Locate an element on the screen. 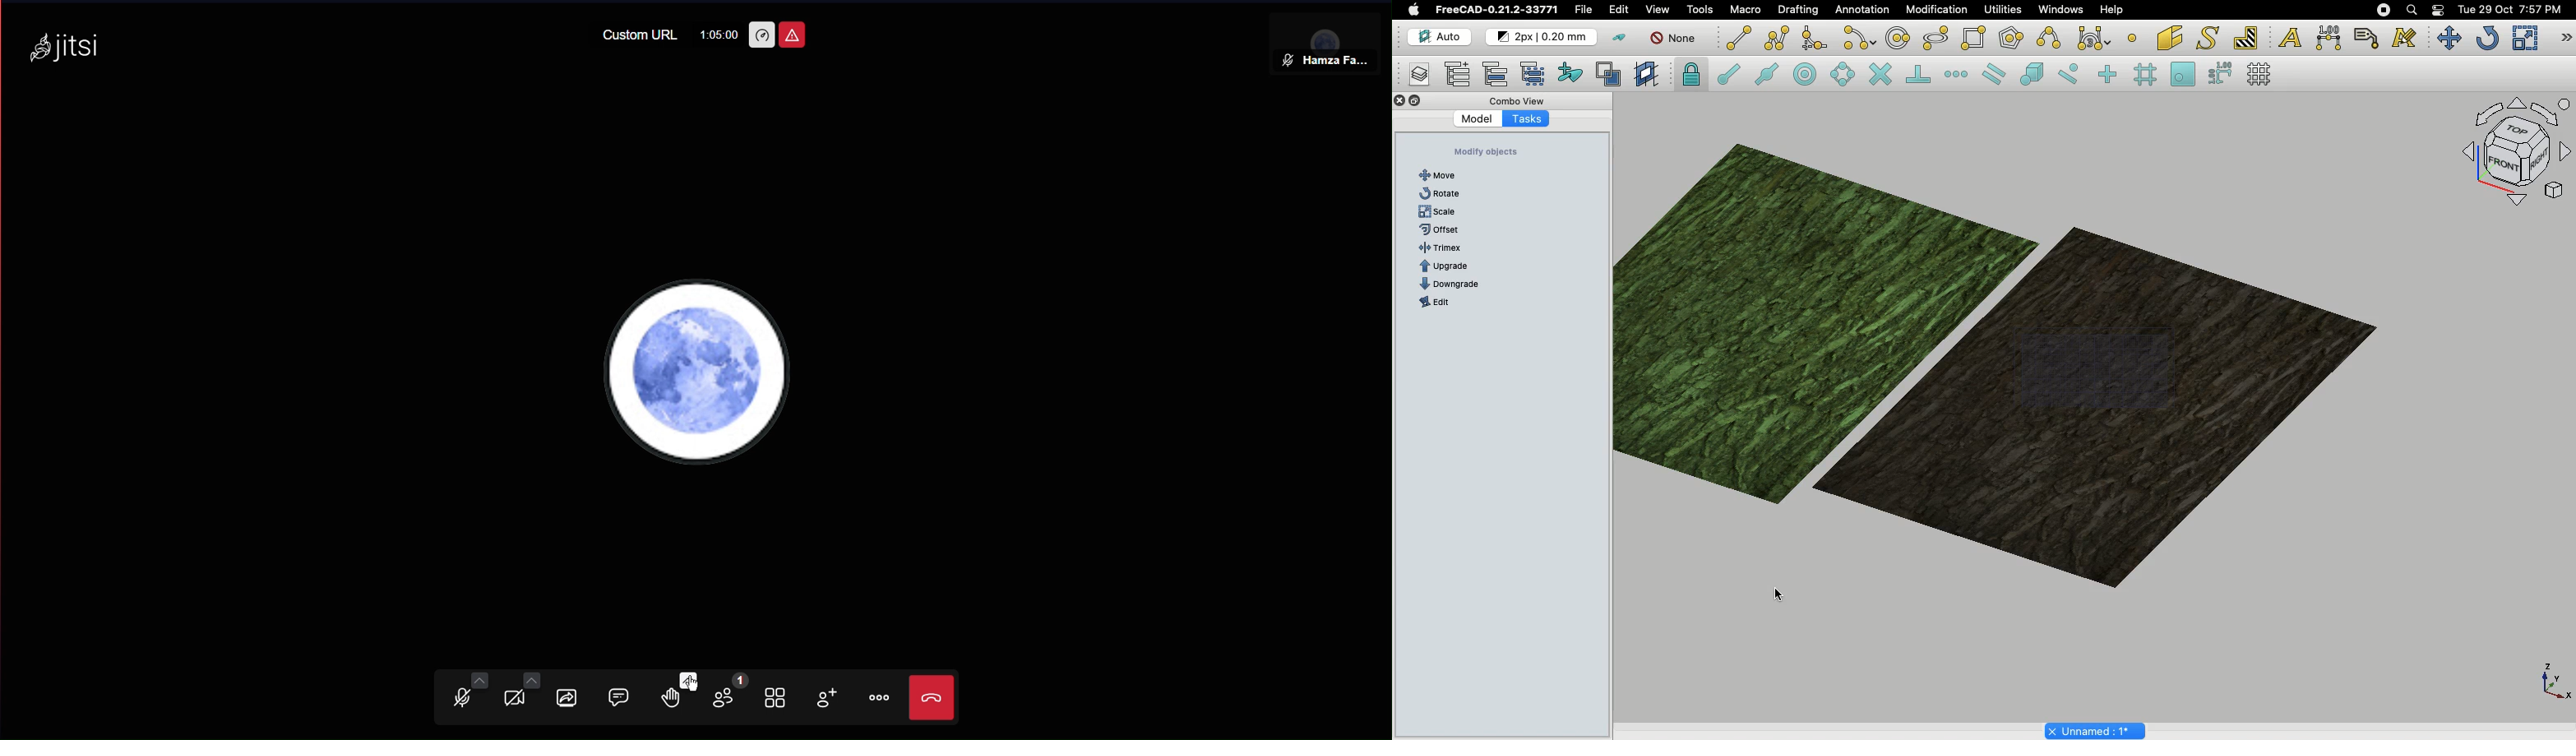  Snap center is located at coordinates (1810, 73).